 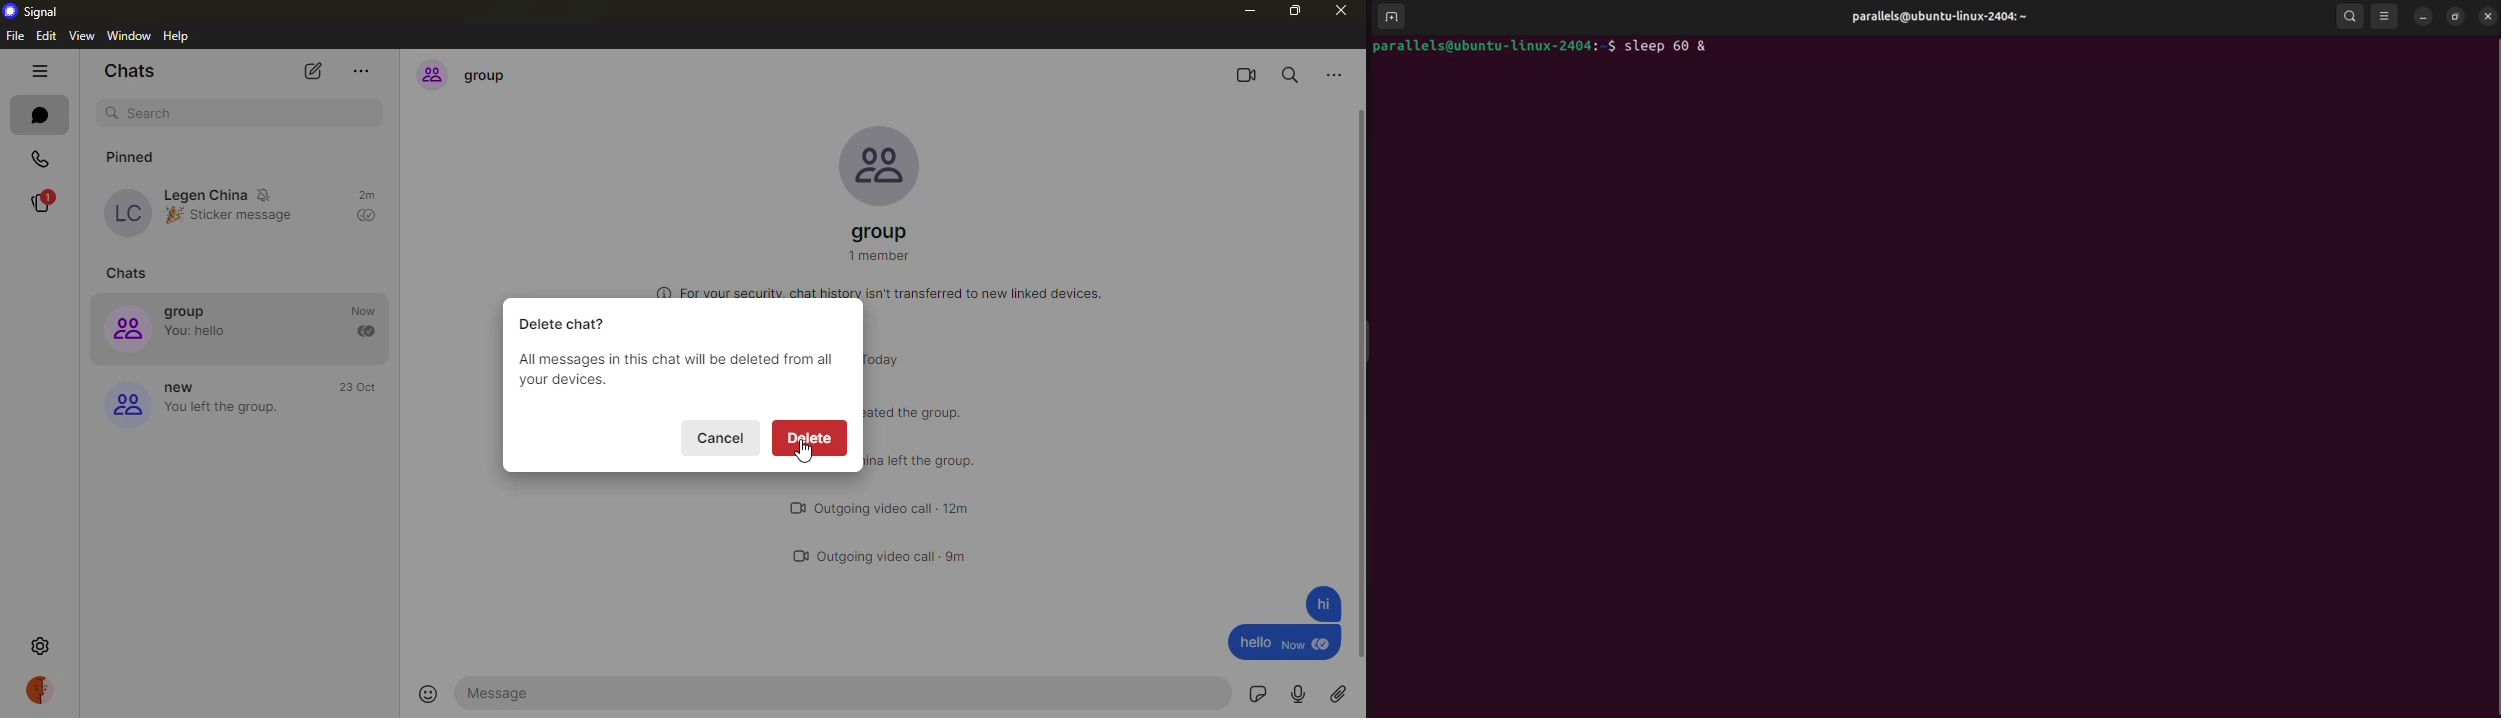 What do you see at coordinates (37, 69) in the screenshot?
I see `hide tabs` at bounding box center [37, 69].